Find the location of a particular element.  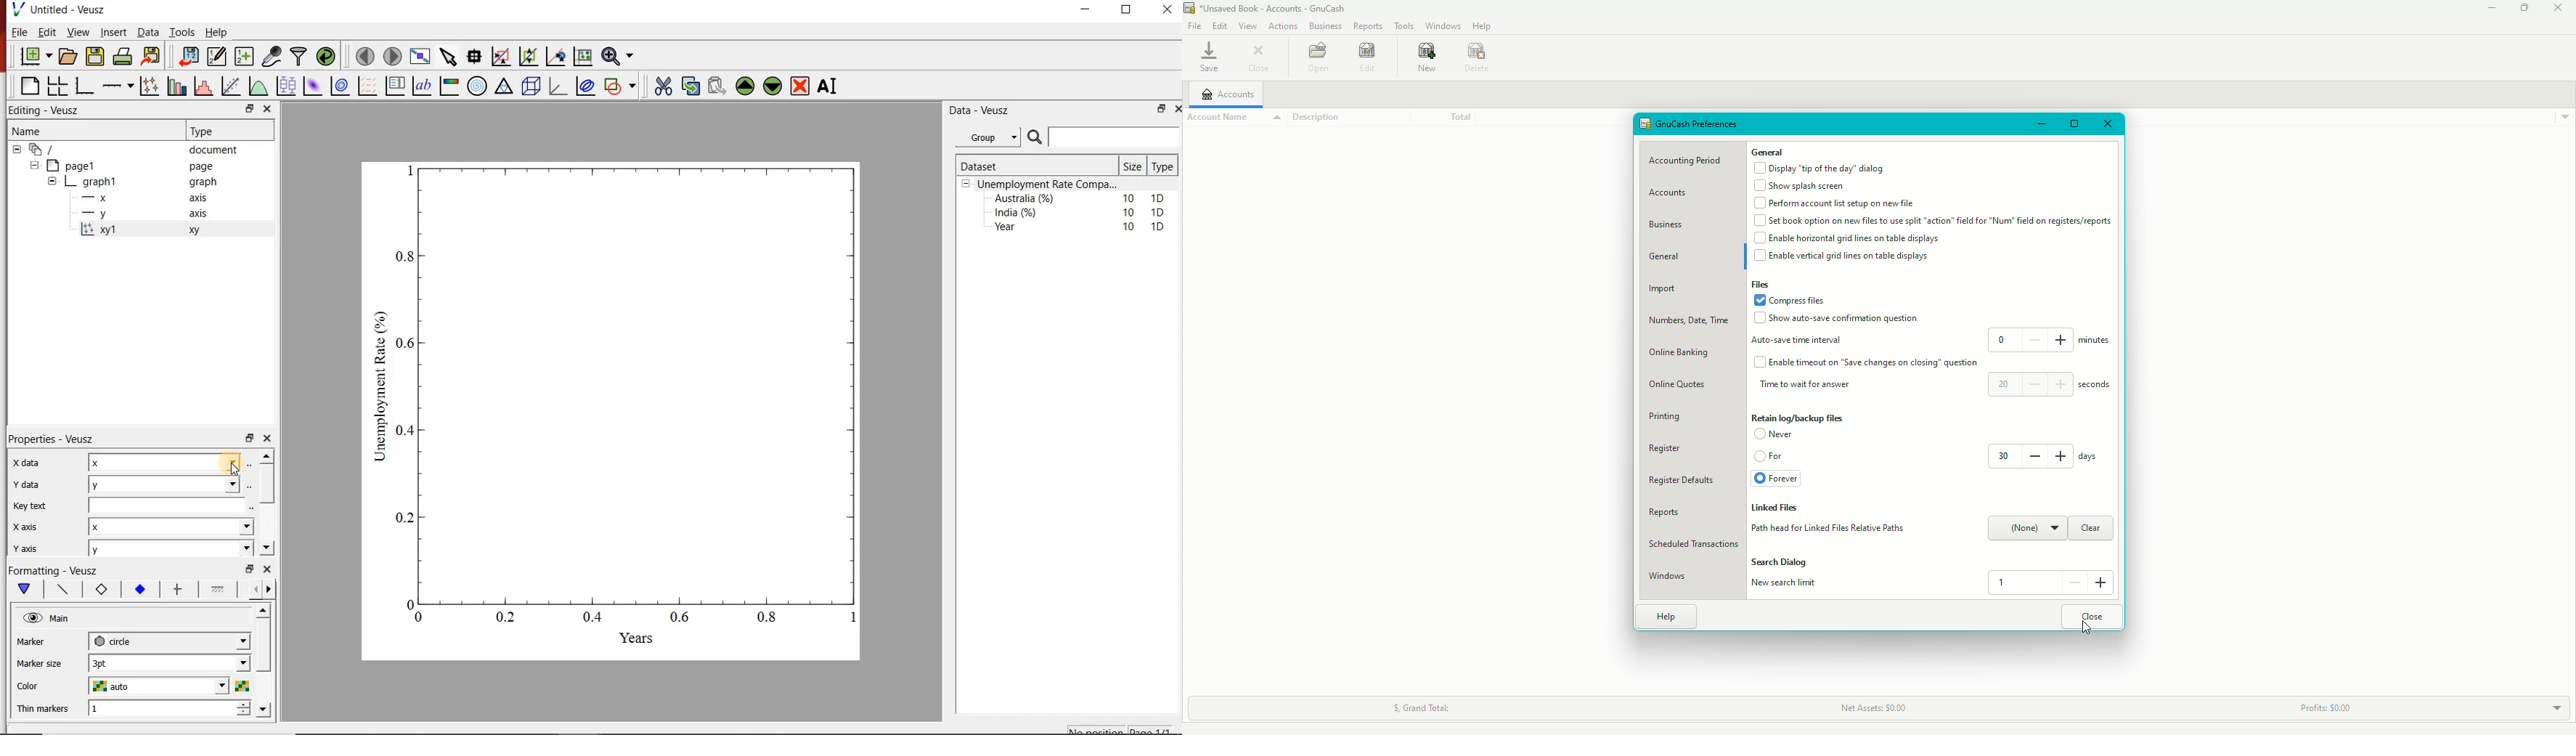

plot vector field is located at coordinates (367, 86).